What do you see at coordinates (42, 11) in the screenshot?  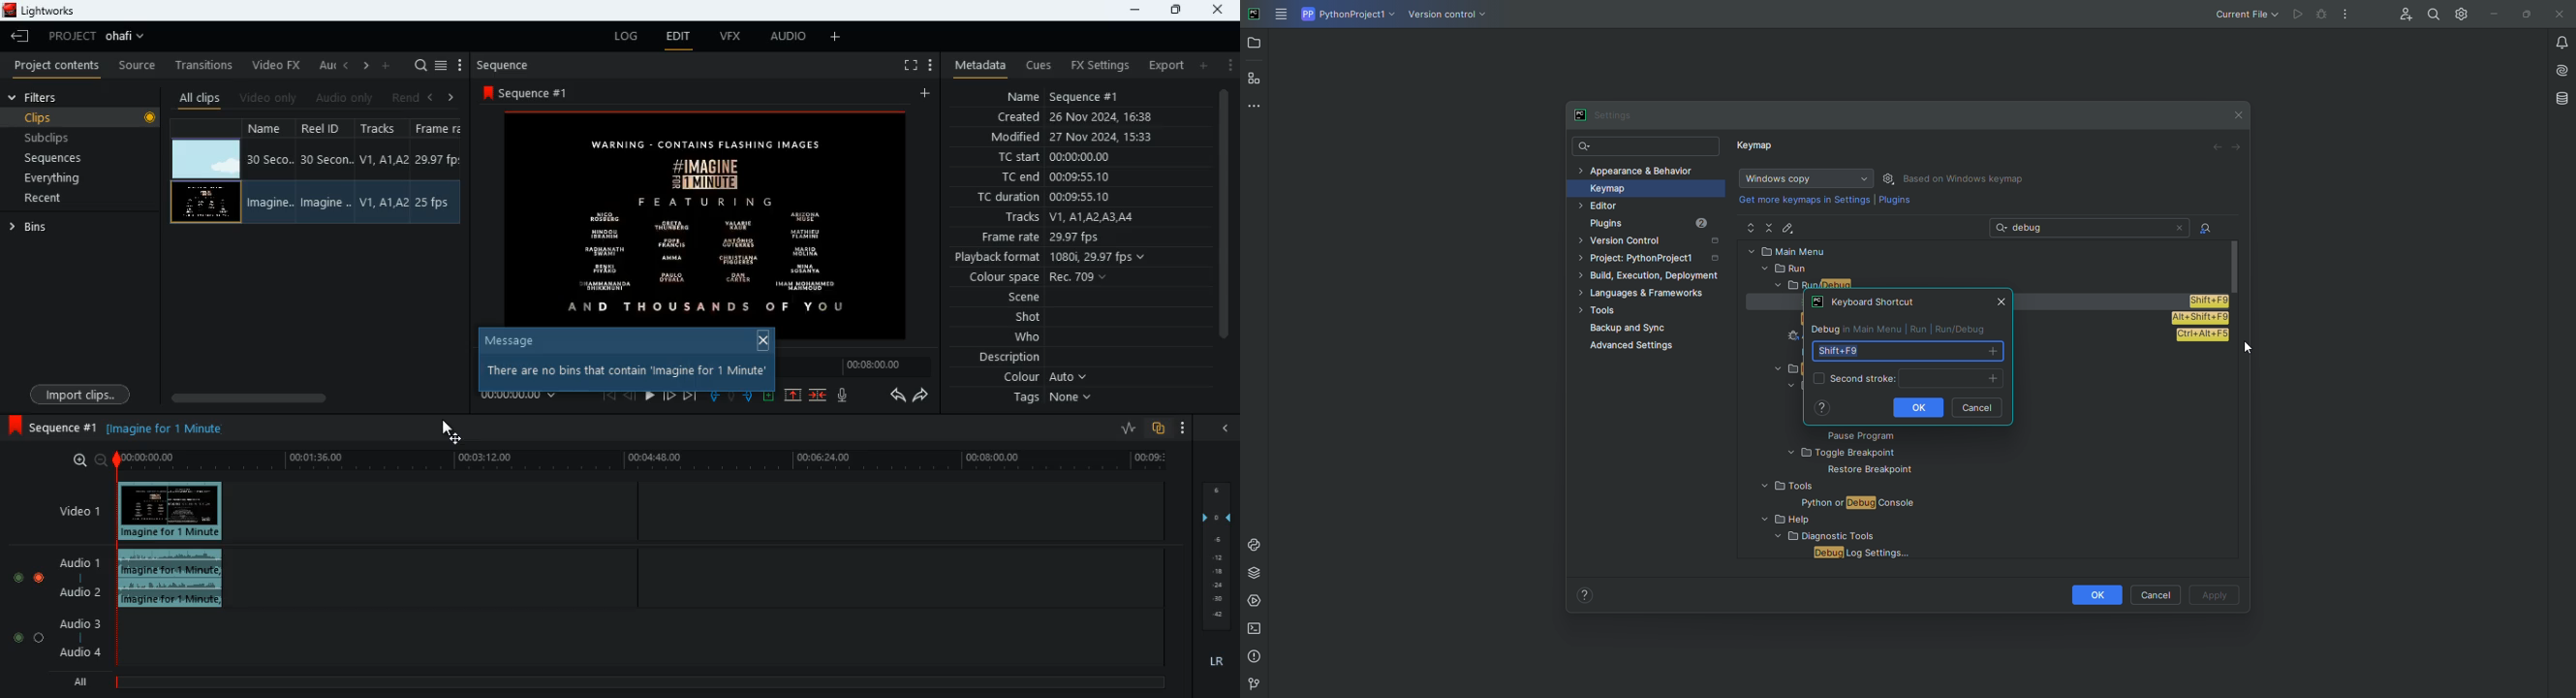 I see `lightworks` at bounding box center [42, 11].